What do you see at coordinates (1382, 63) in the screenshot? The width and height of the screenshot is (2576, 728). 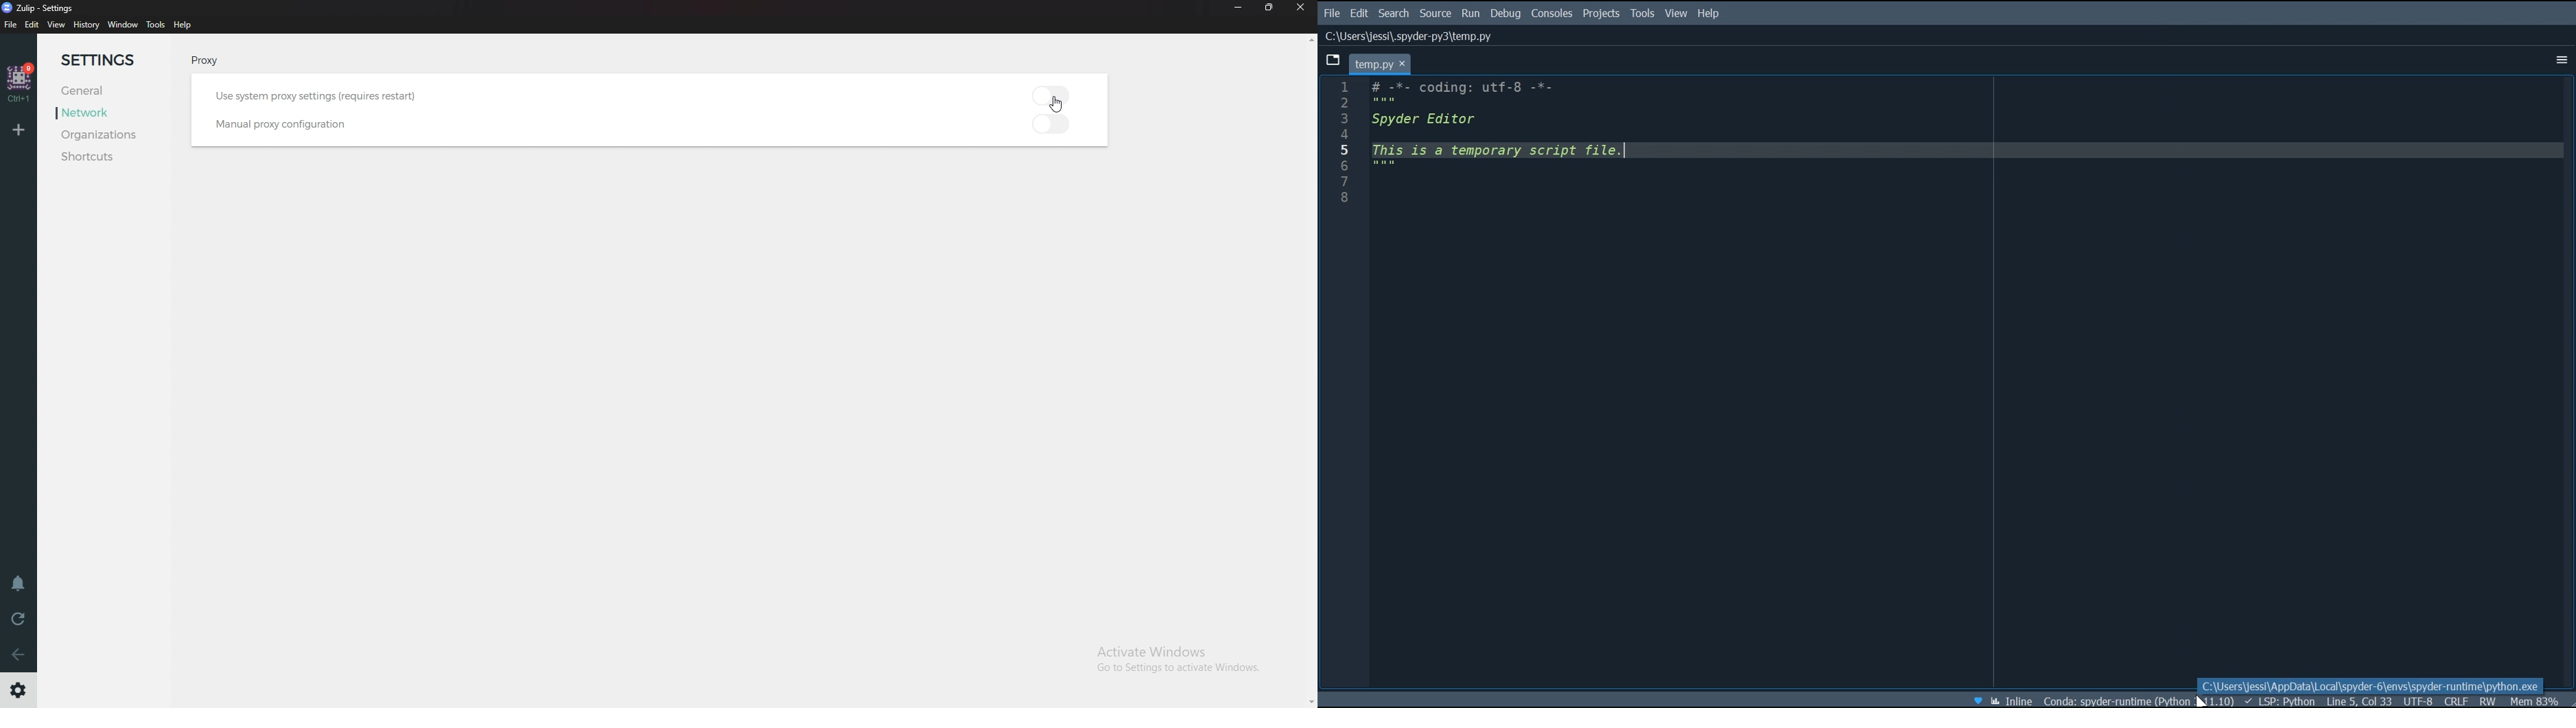 I see `Current tab` at bounding box center [1382, 63].